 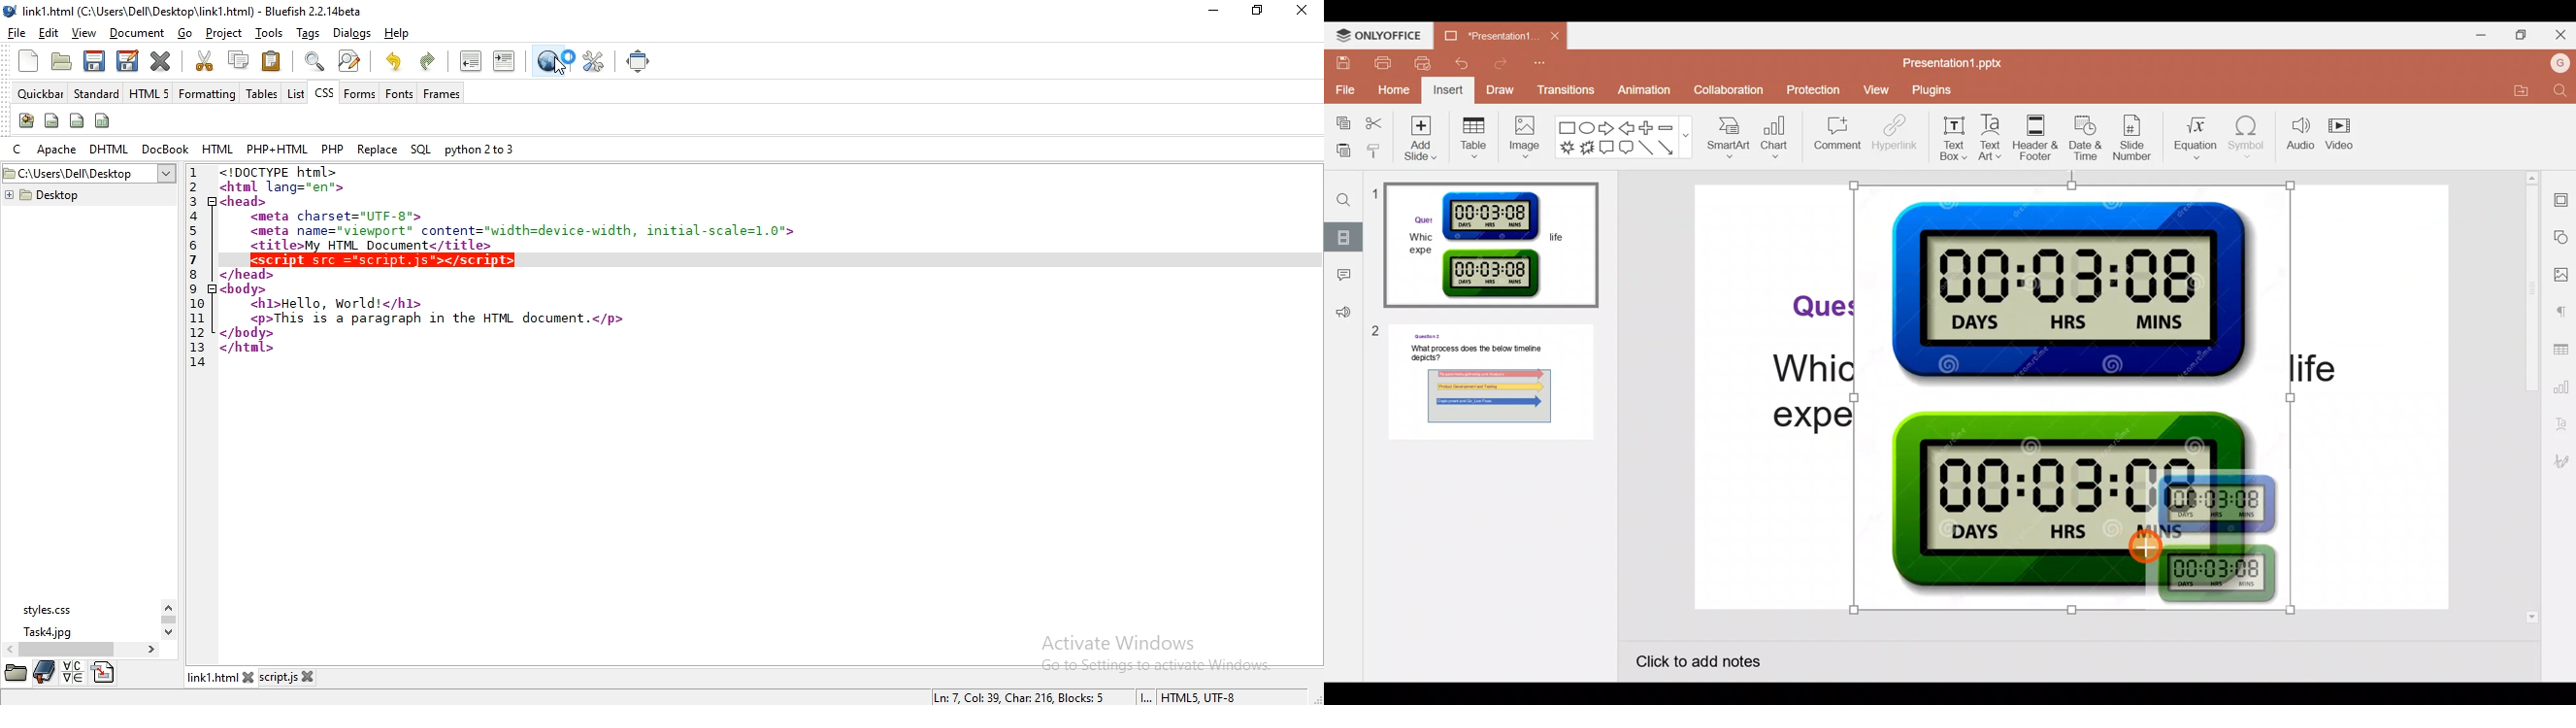 I want to click on scroll bar, so click(x=168, y=620).